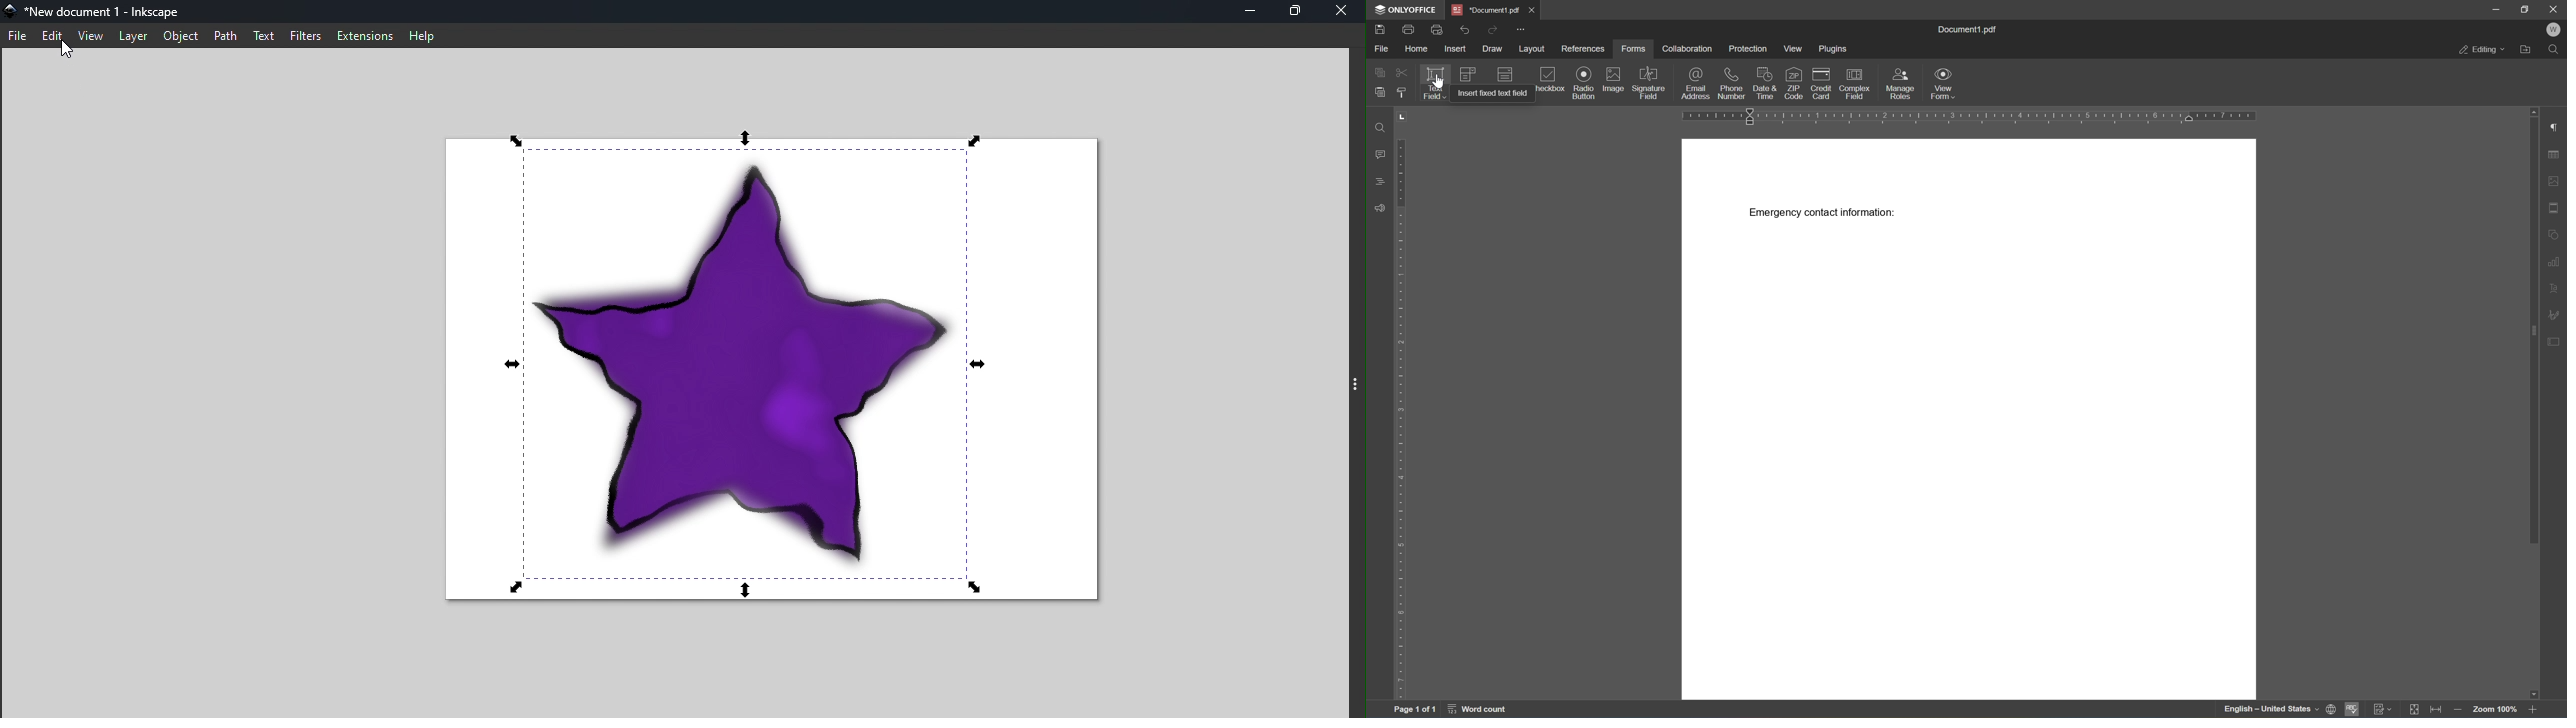 The height and width of the screenshot is (728, 2576). I want to click on fit to width, so click(2441, 710).